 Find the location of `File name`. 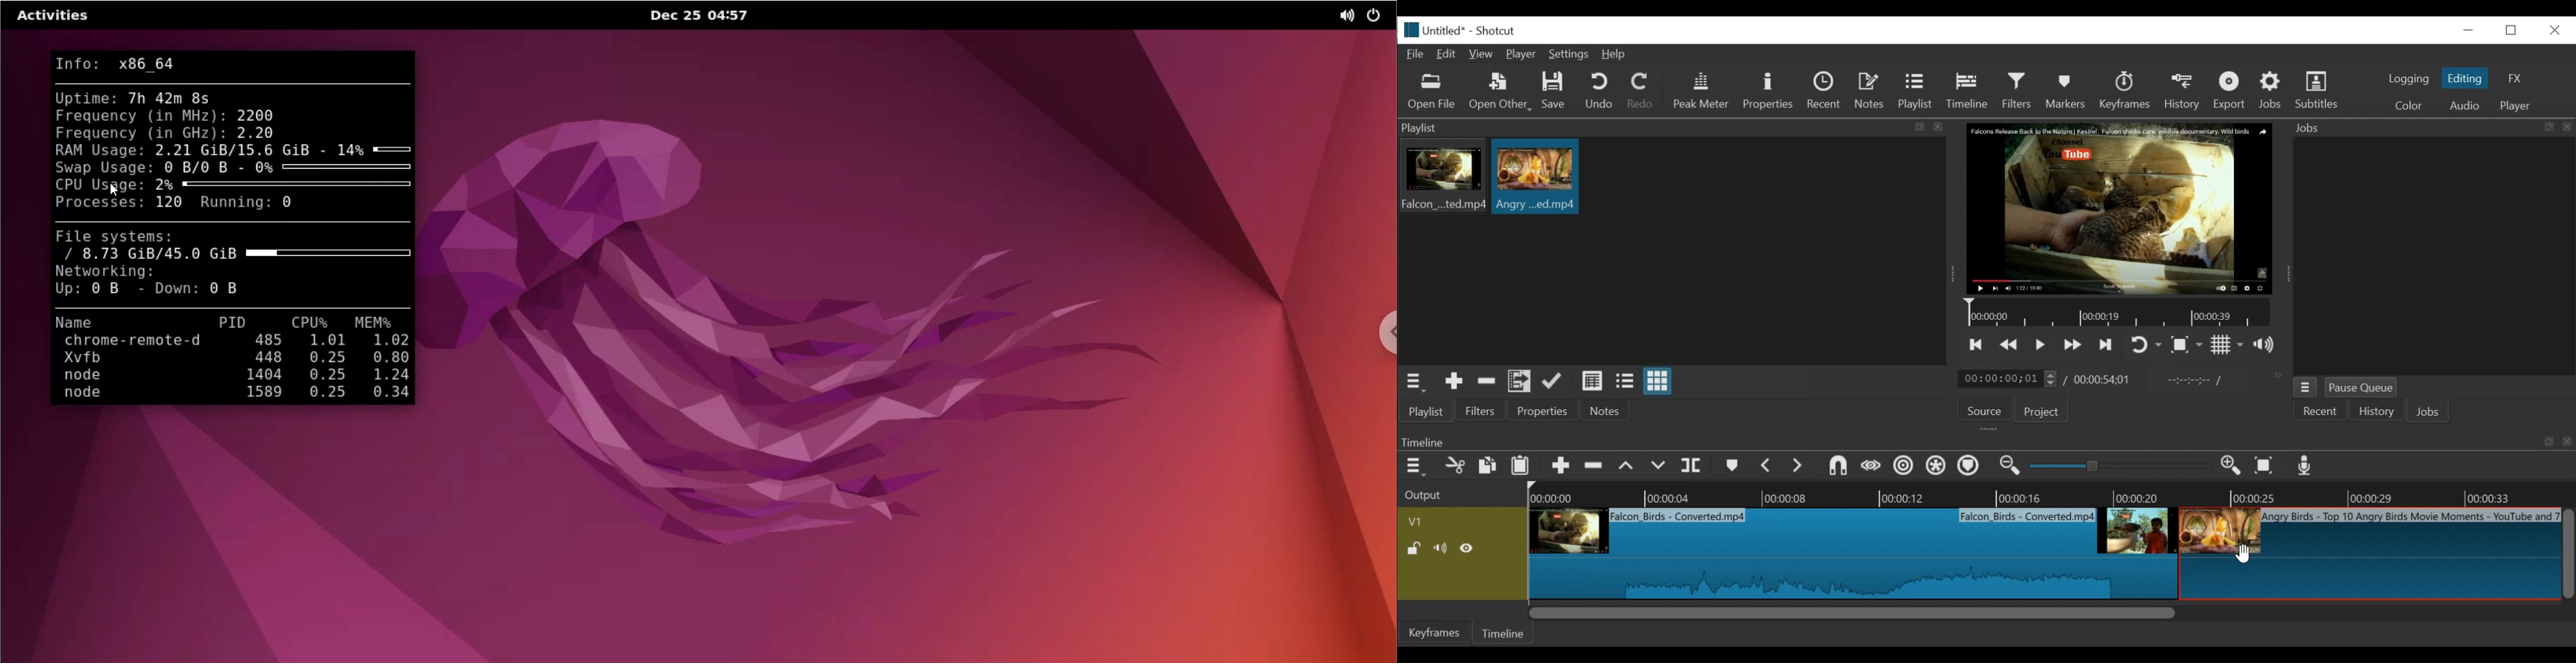

File name is located at coordinates (1446, 32).